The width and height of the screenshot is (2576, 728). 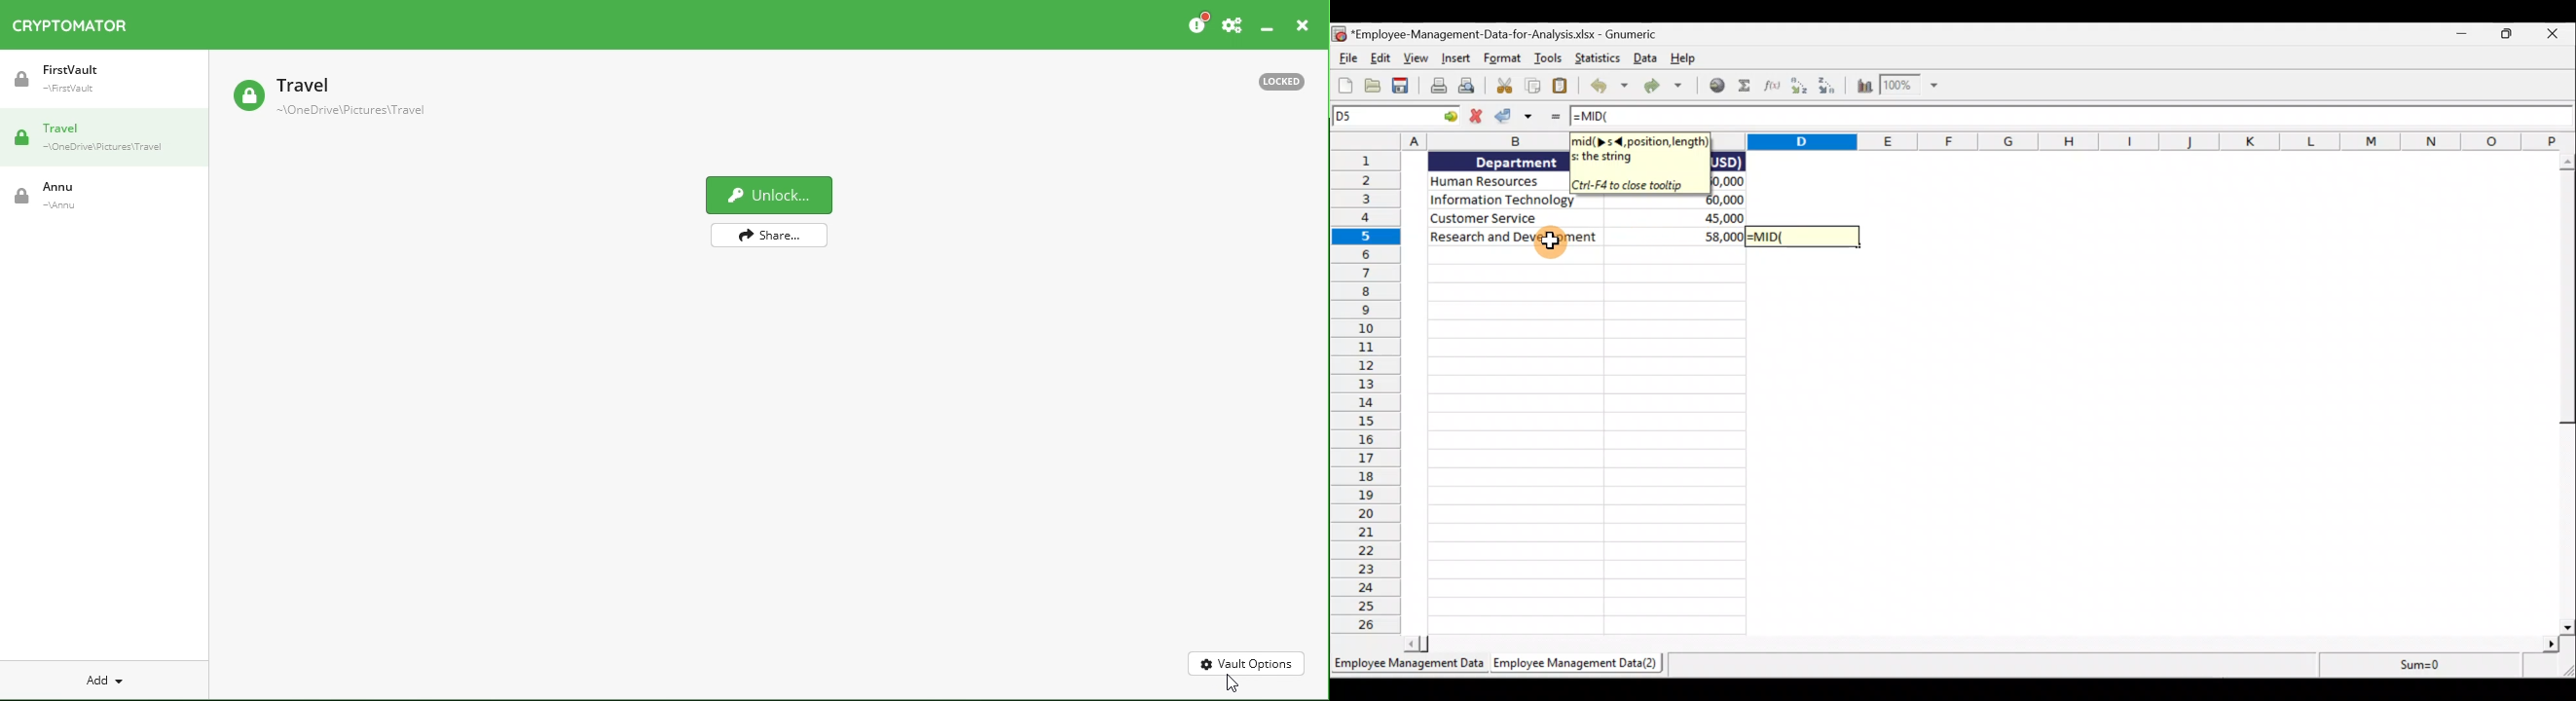 I want to click on data, so click(x=1733, y=173).